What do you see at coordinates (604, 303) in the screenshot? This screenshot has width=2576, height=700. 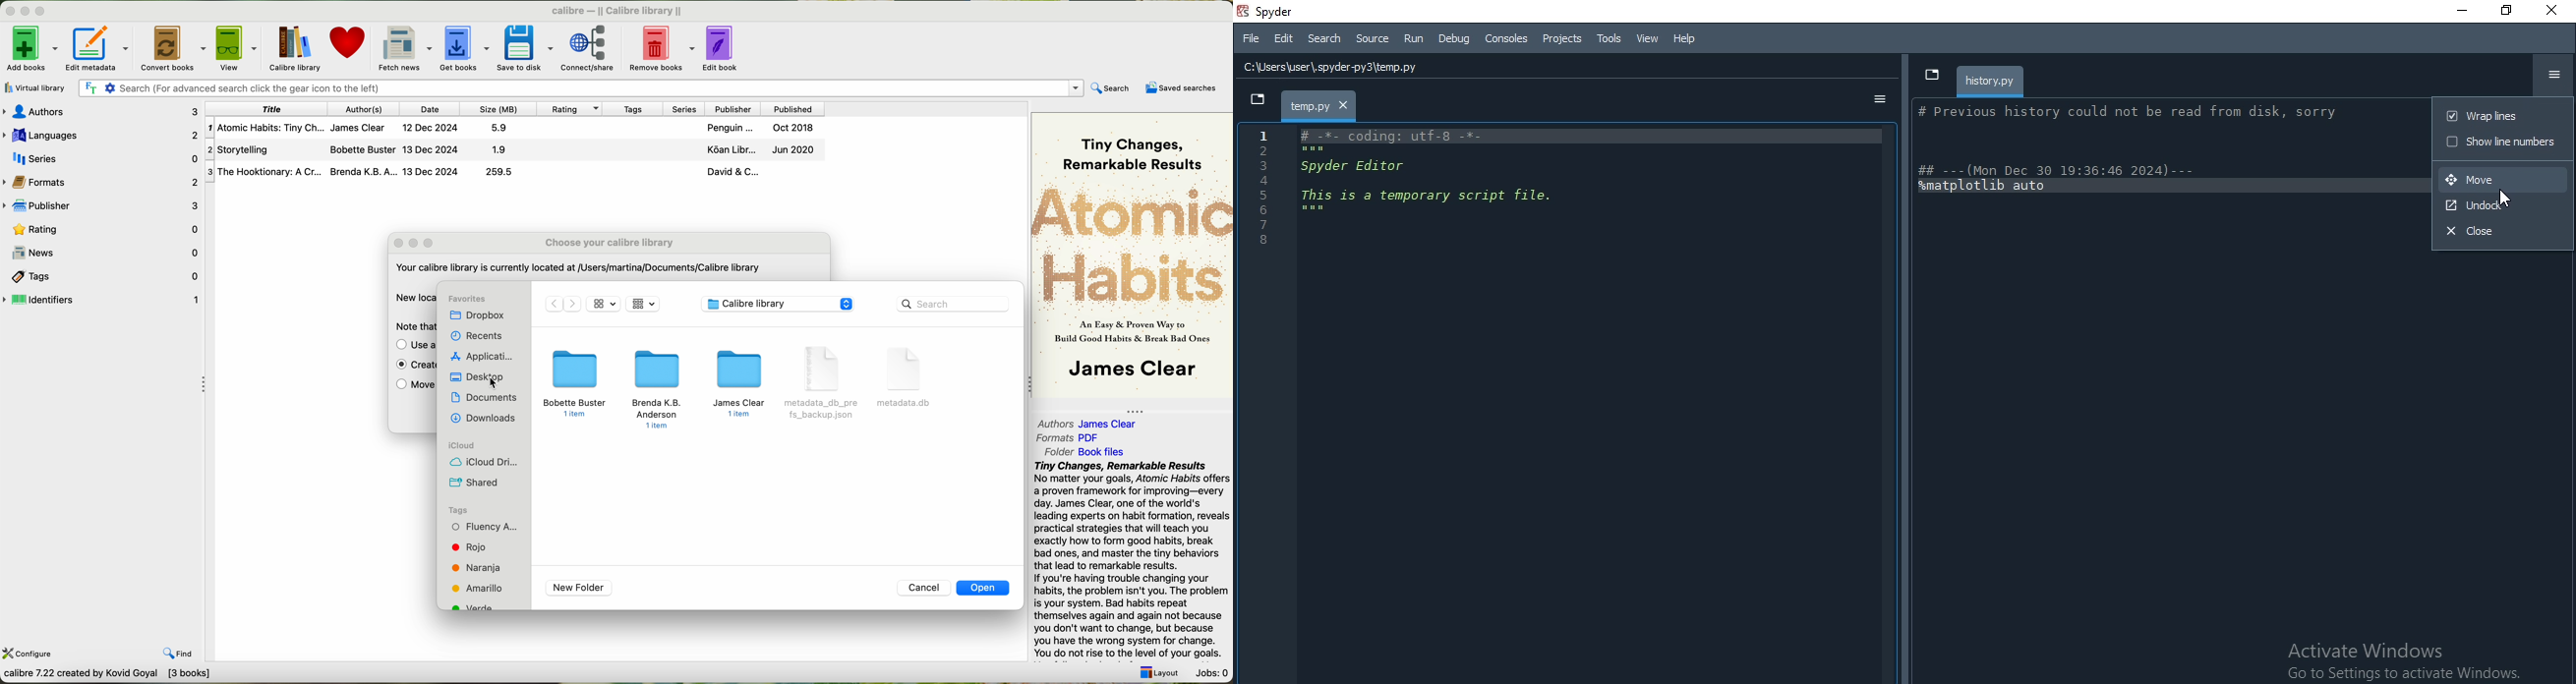 I see `icon` at bounding box center [604, 303].